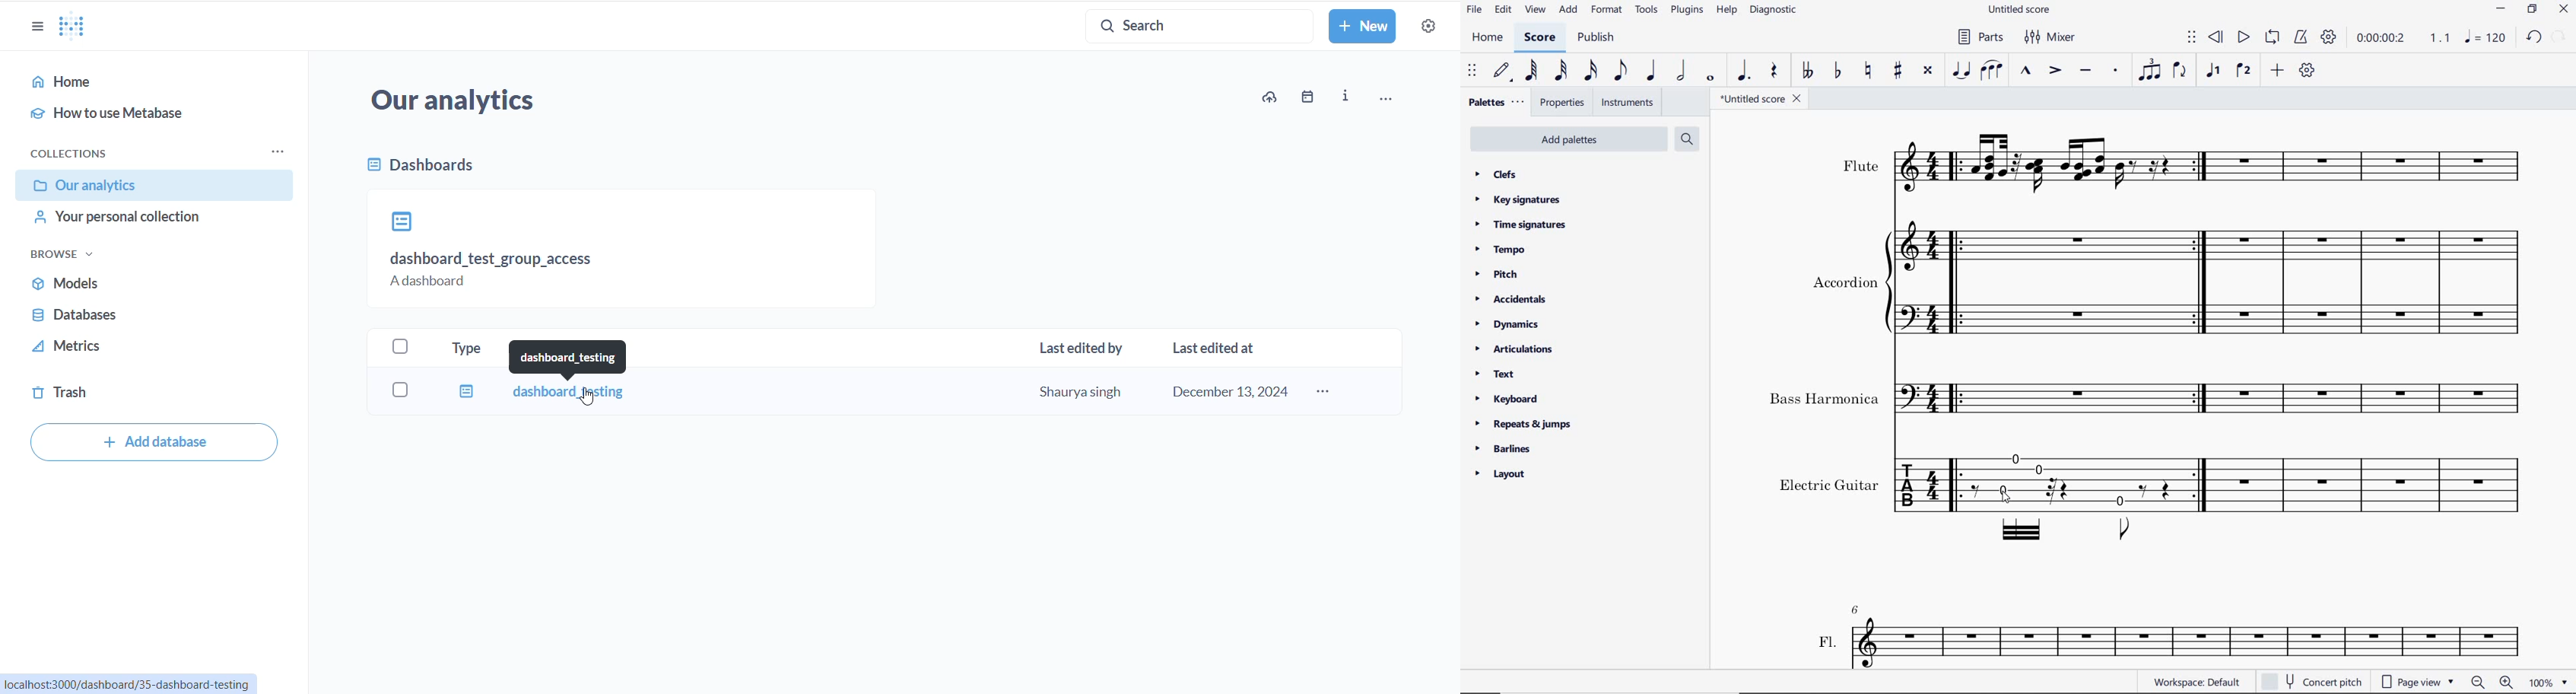  Describe the element at coordinates (2242, 38) in the screenshot. I see `play` at that location.